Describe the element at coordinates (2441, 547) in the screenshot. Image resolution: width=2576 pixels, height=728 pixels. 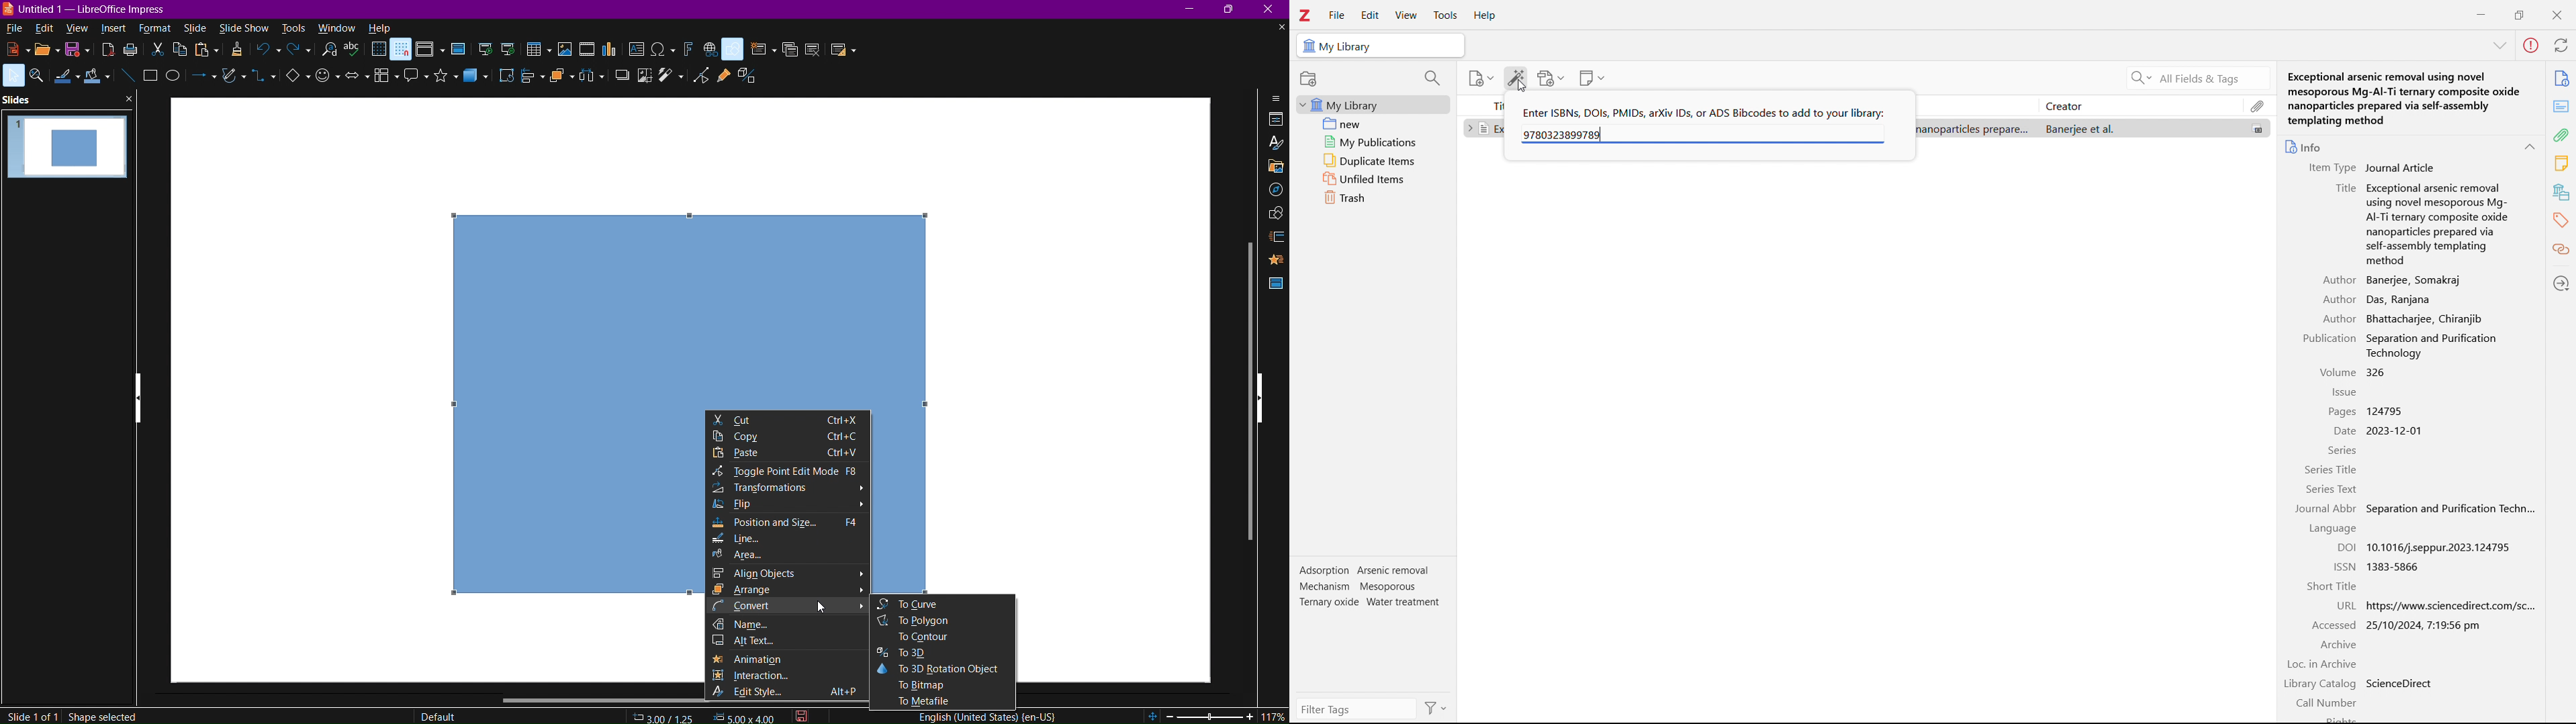
I see `10.1016/j.seppur.2023.124795` at that location.